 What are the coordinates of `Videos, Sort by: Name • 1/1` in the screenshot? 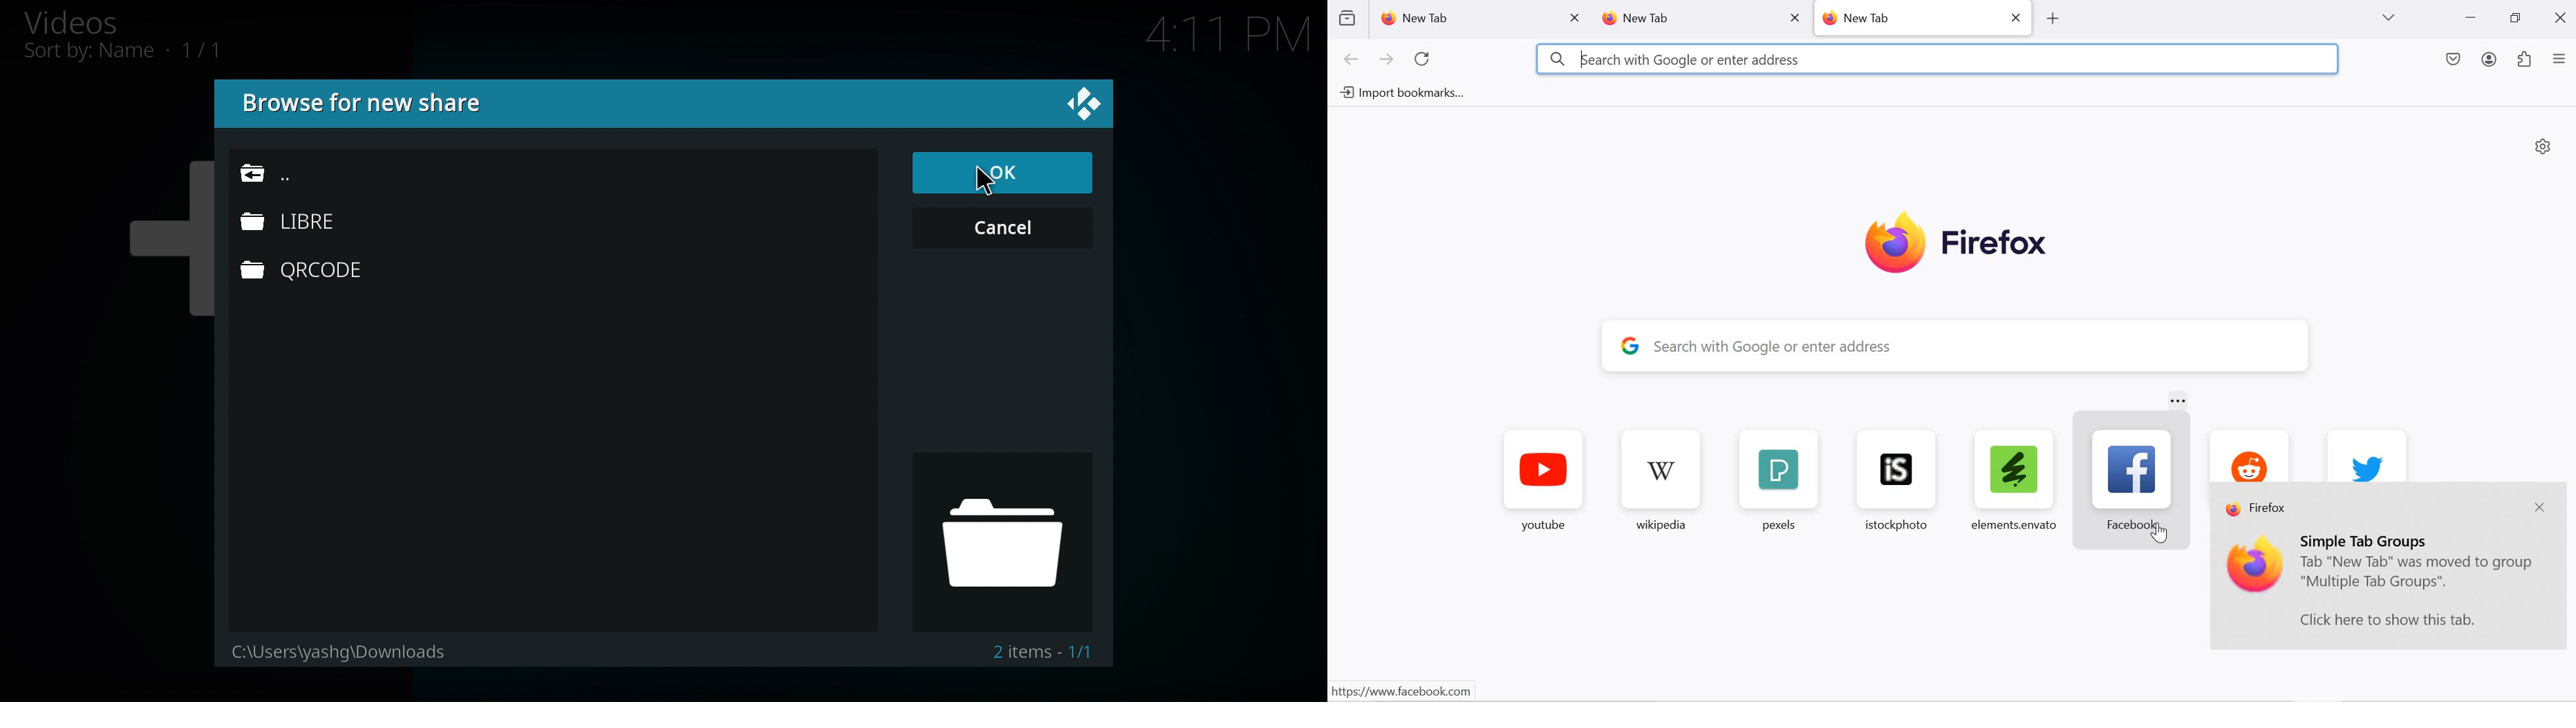 It's located at (137, 37).